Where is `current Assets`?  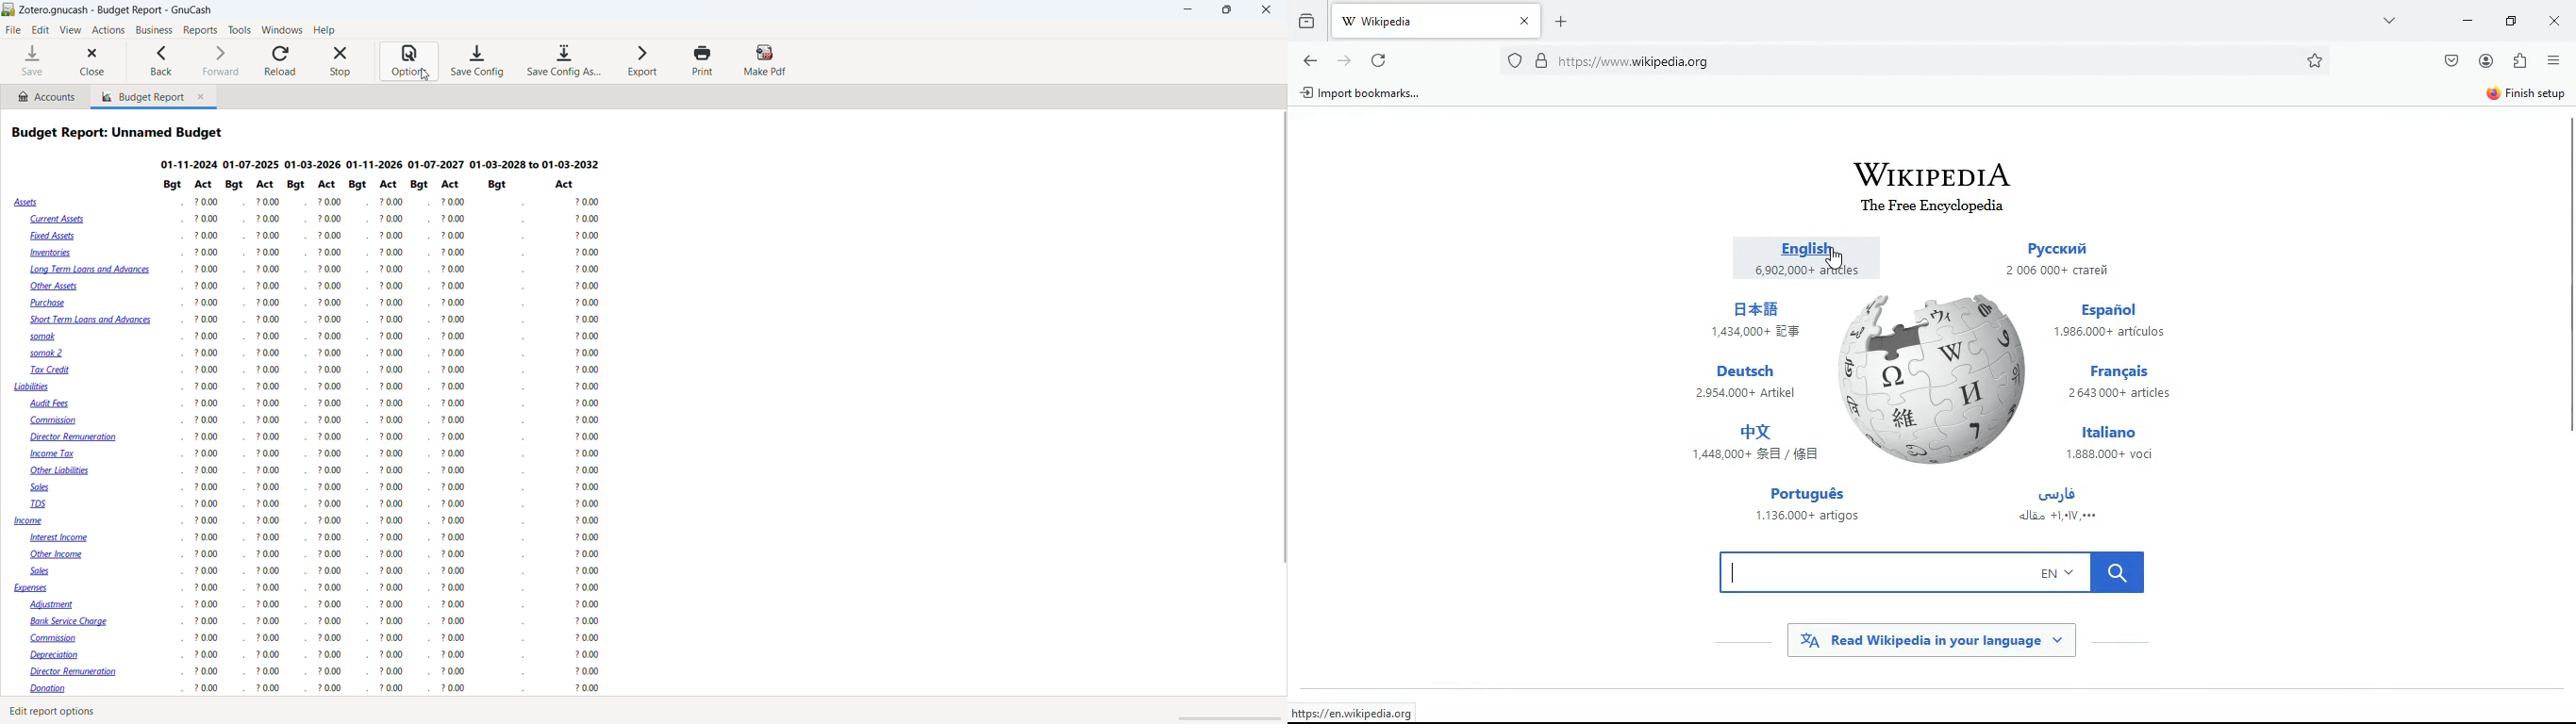
current Assets is located at coordinates (56, 219).